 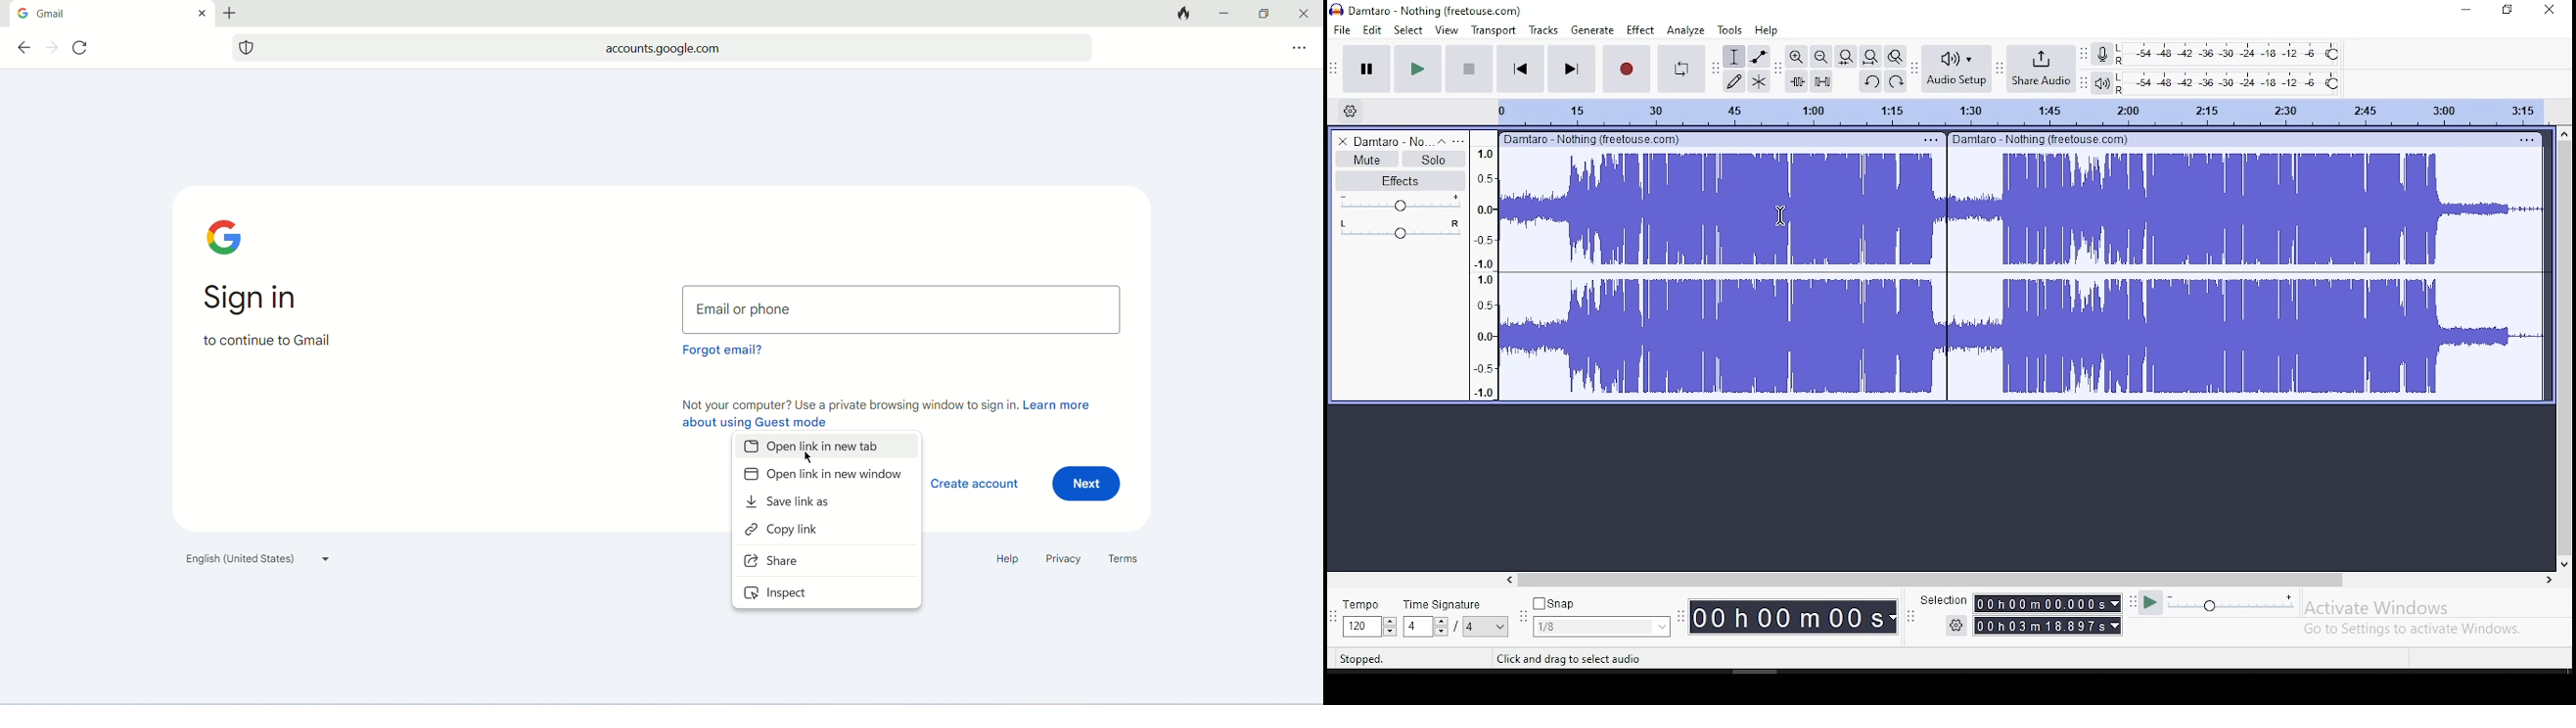 I want to click on enable looping, so click(x=1679, y=70).